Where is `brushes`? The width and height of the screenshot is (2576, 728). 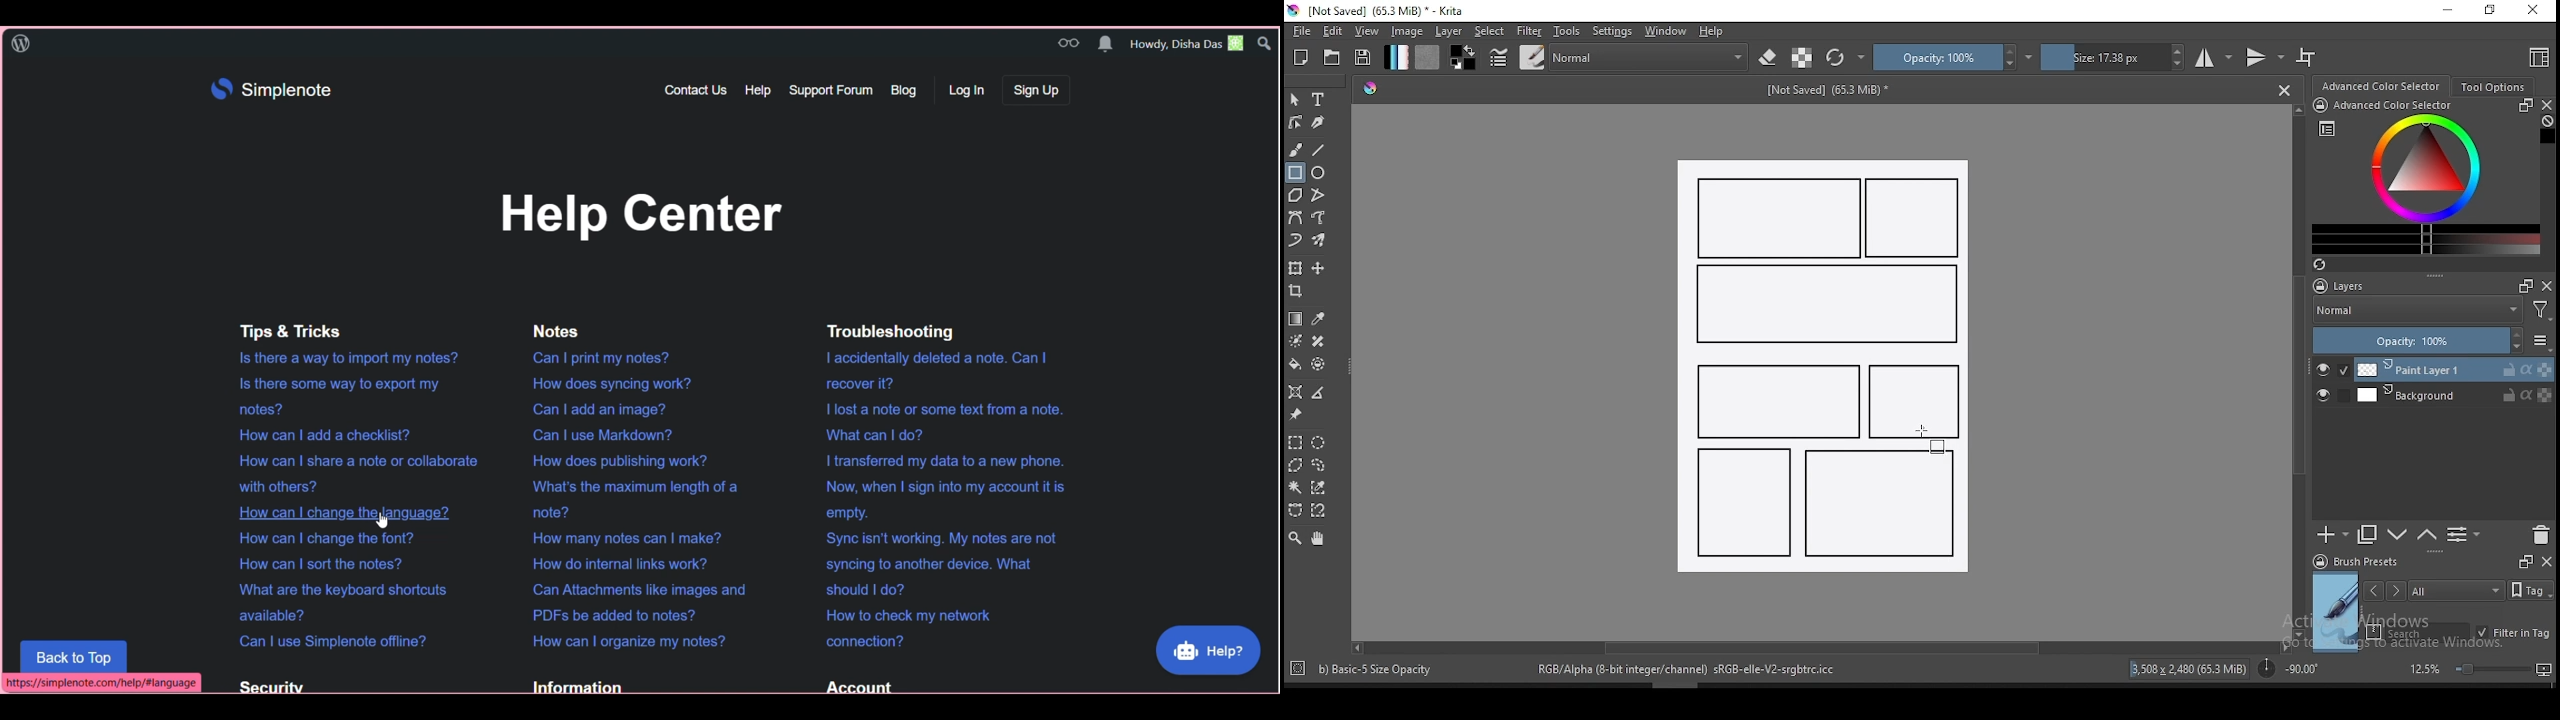 brushes is located at coordinates (1532, 57).